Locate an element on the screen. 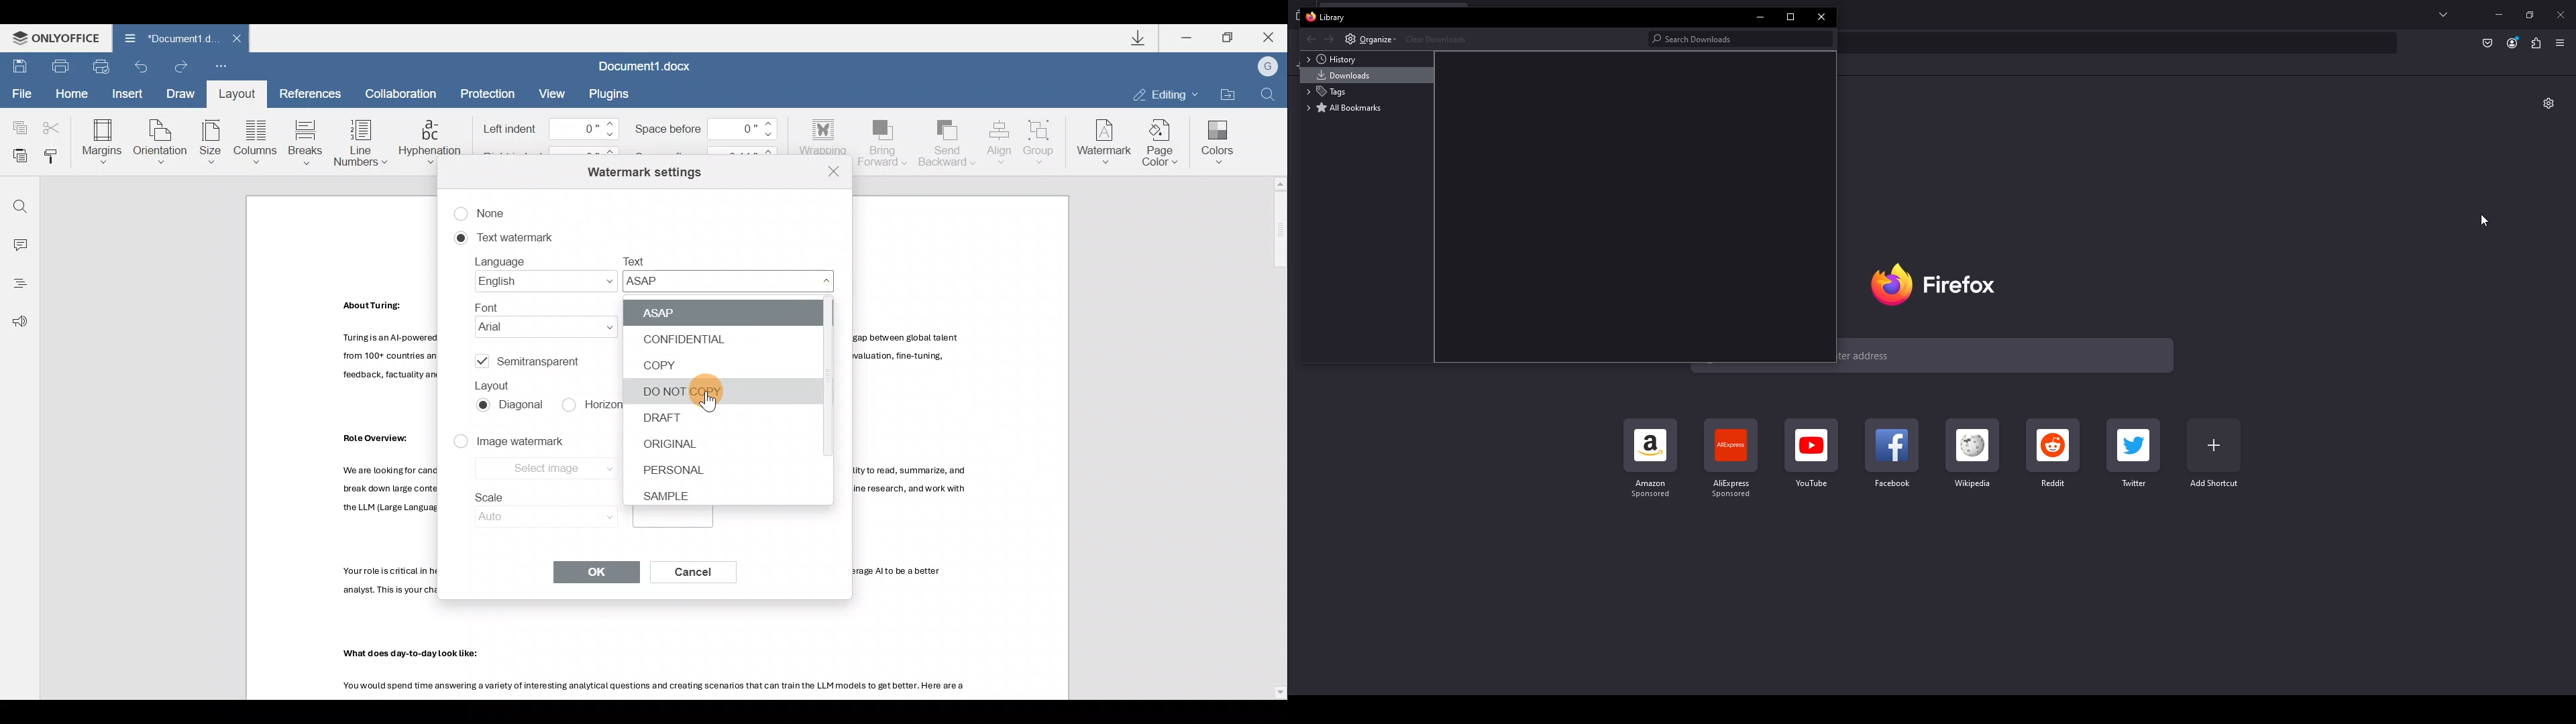 The width and height of the screenshot is (2576, 728). DO NOT COPY is located at coordinates (703, 390).